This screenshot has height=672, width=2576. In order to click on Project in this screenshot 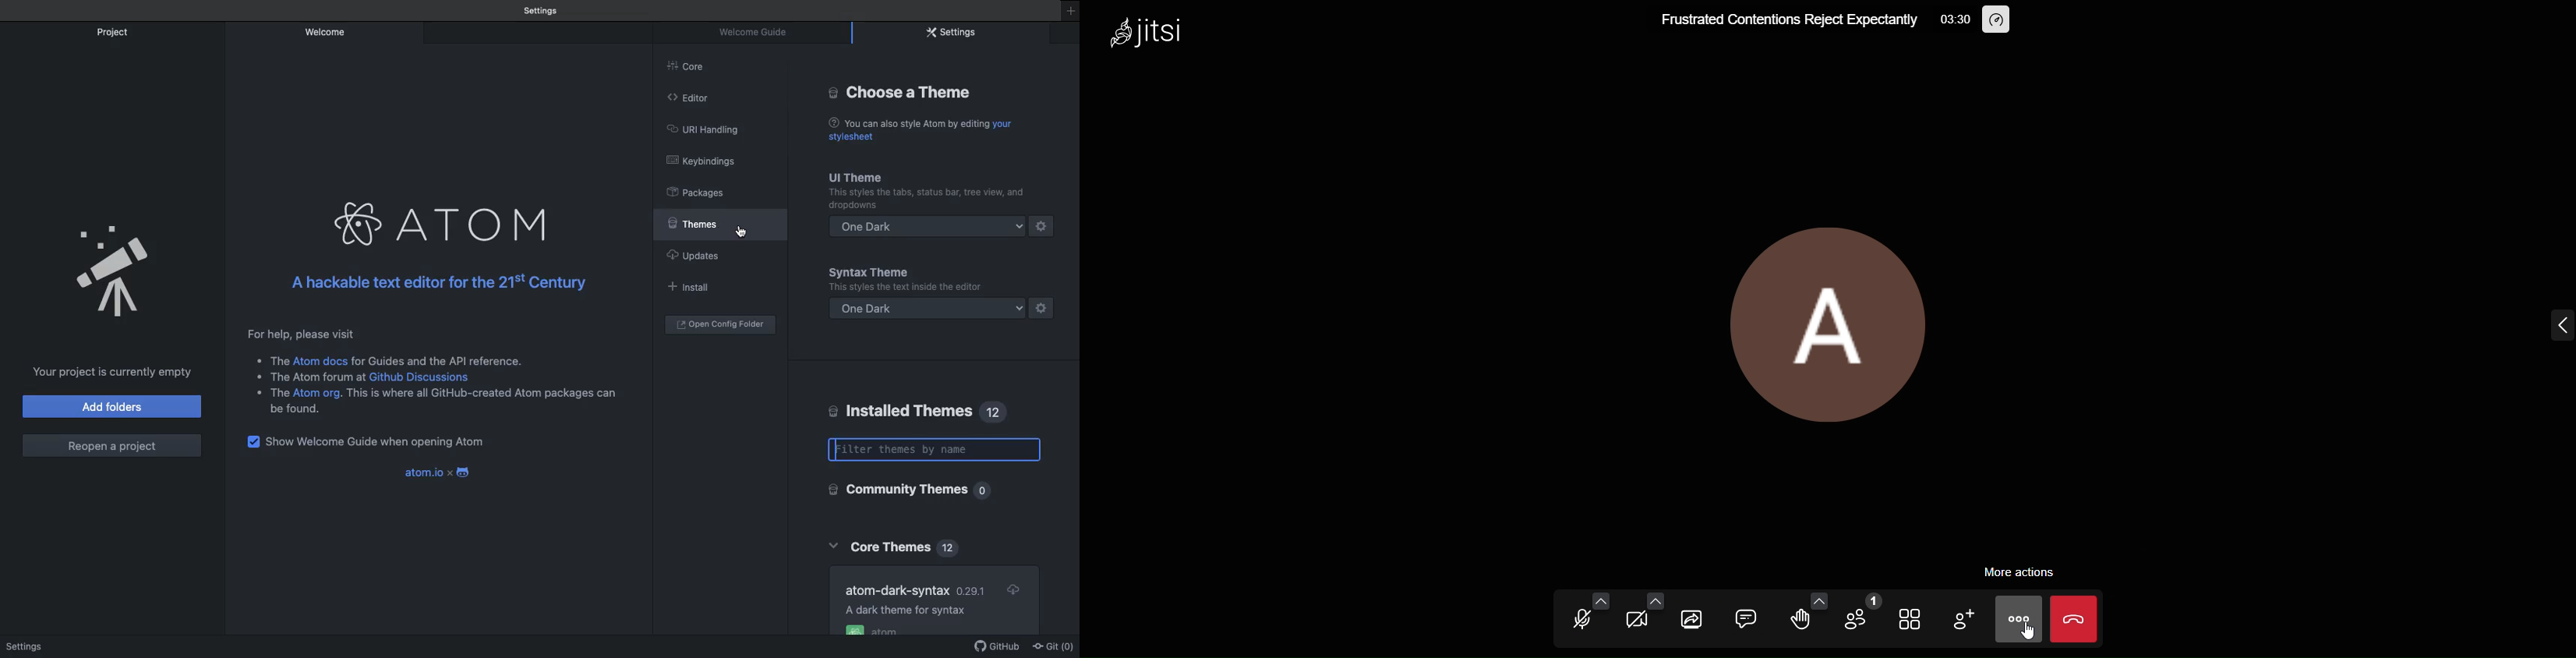, I will do `click(115, 32)`.